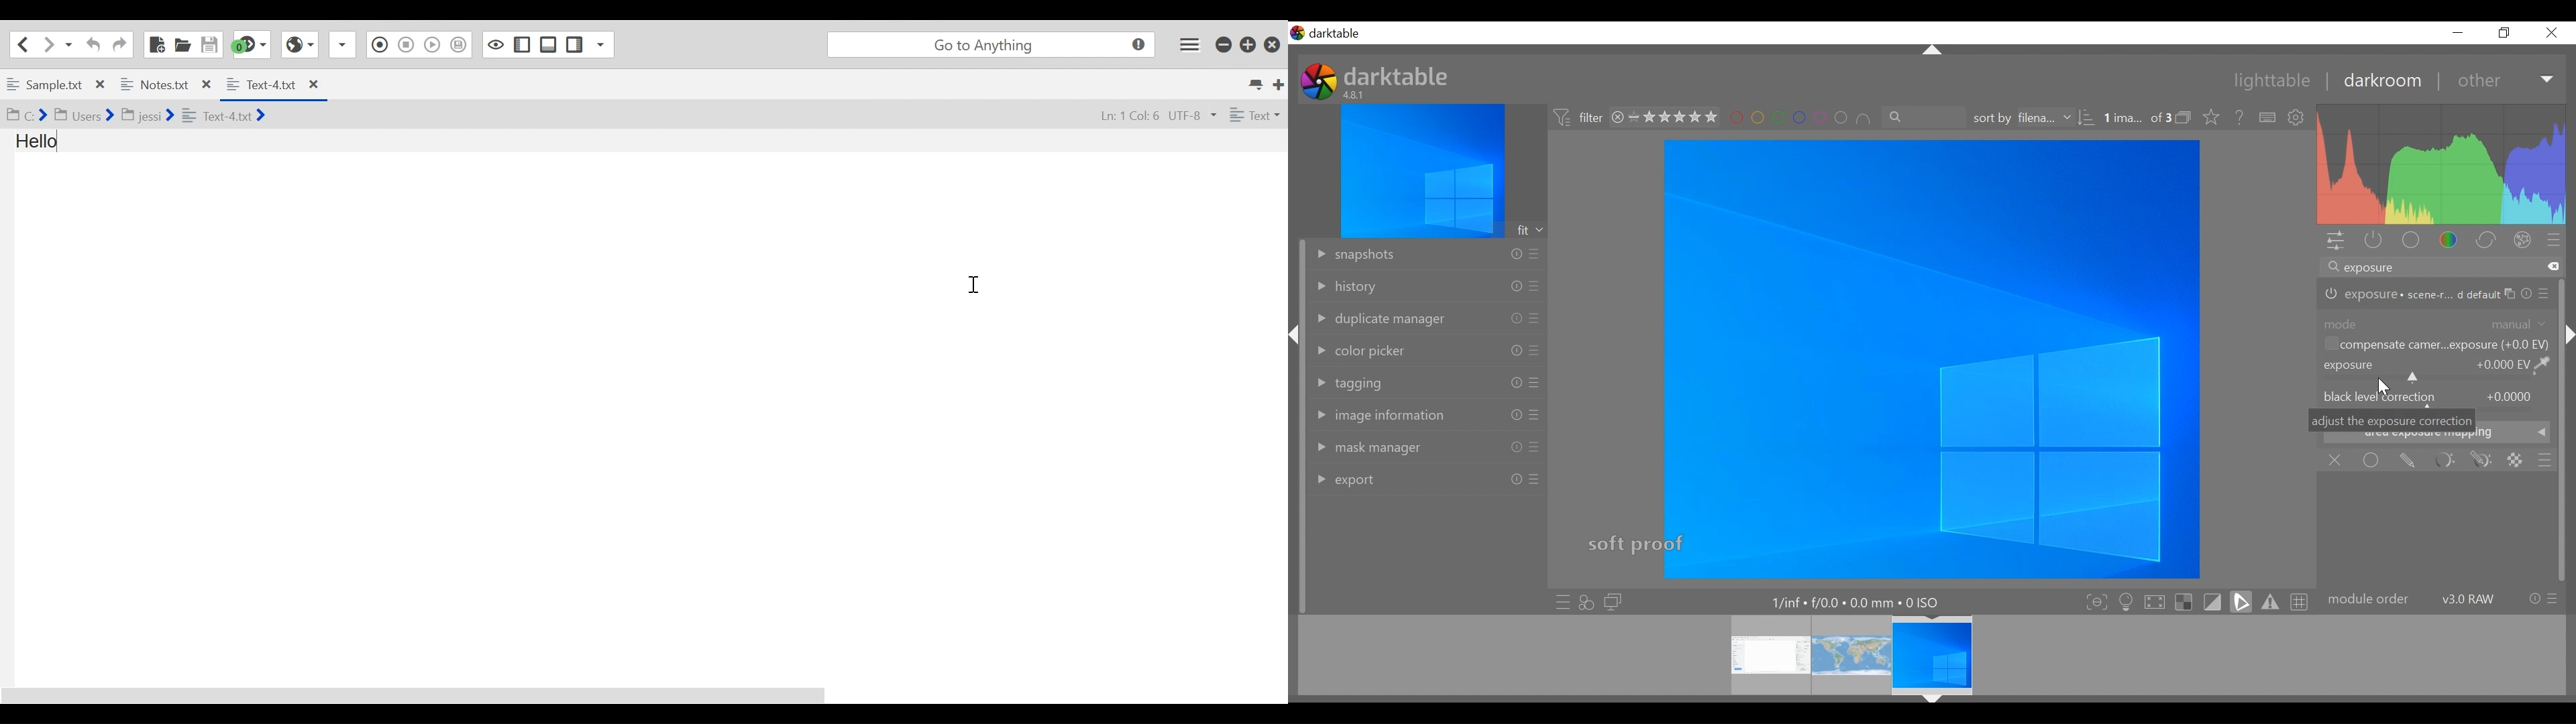 The width and height of the screenshot is (2576, 728). I want to click on +0.000EV, so click(2515, 364).